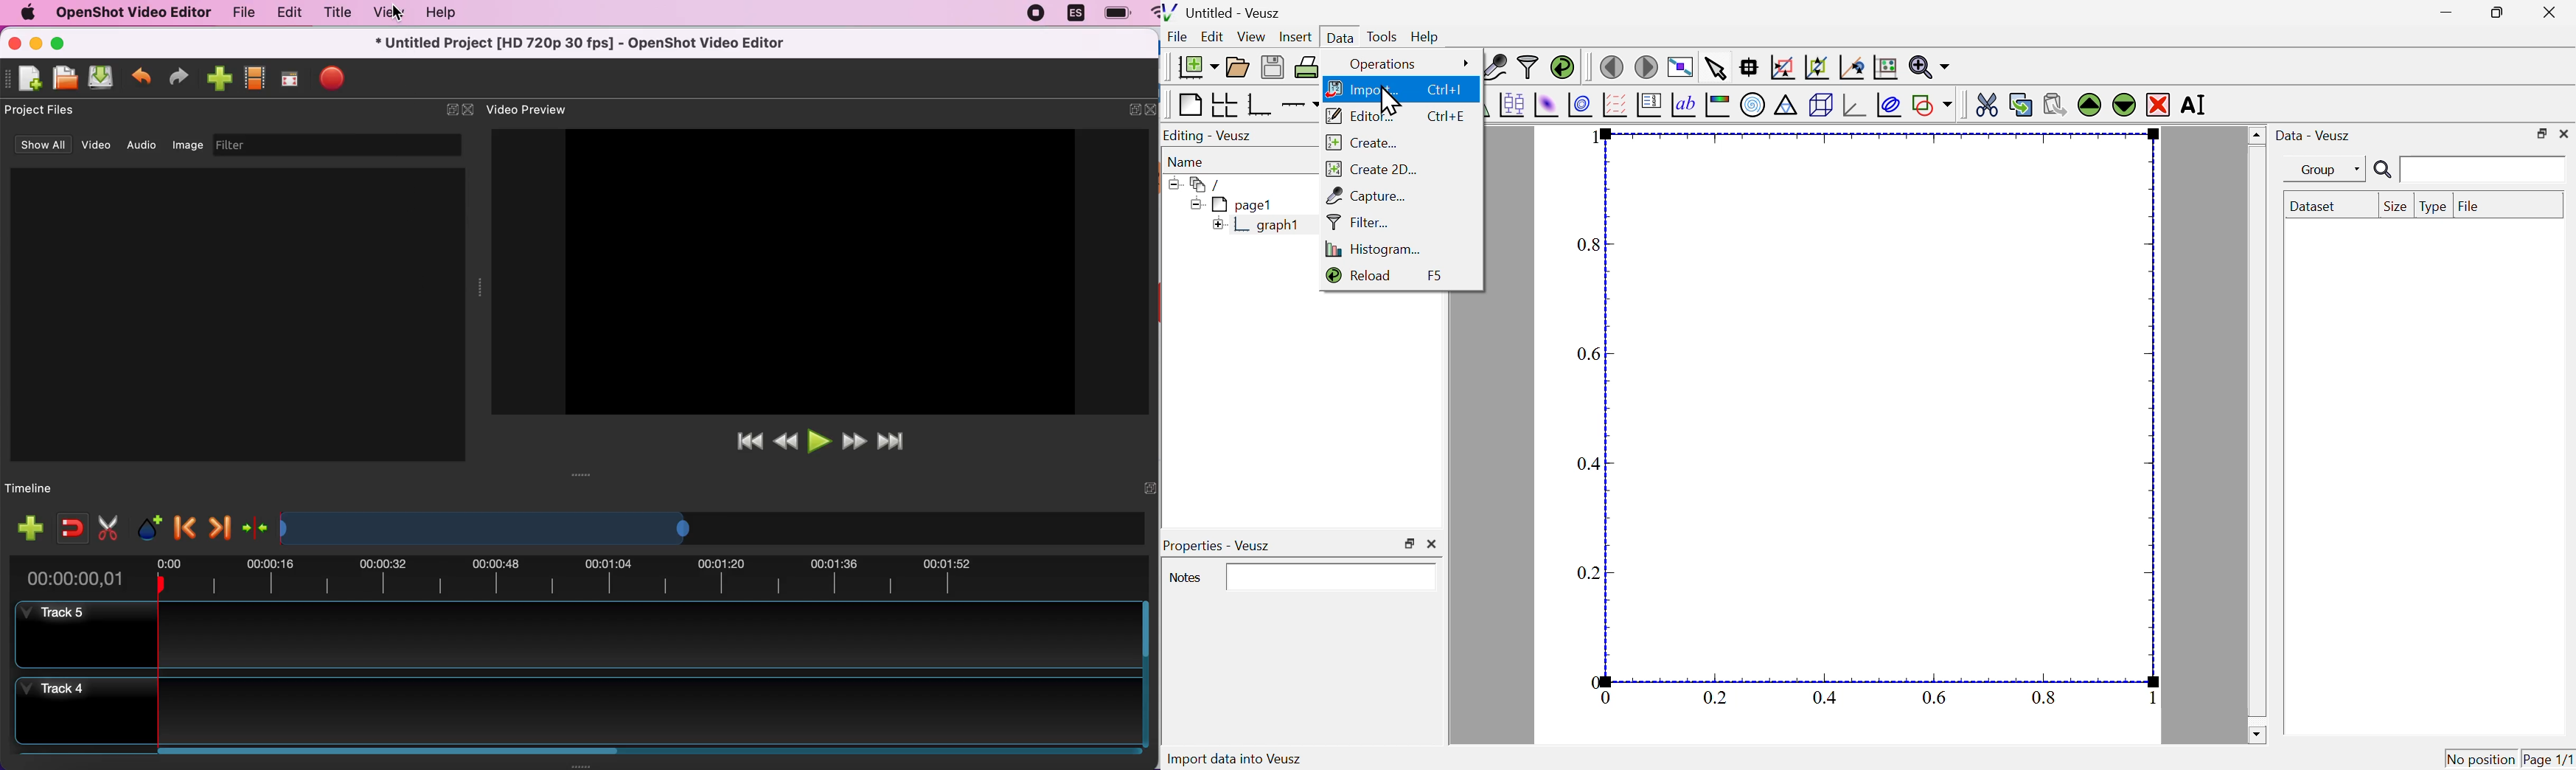  I want to click on  Filter..., so click(1359, 222).